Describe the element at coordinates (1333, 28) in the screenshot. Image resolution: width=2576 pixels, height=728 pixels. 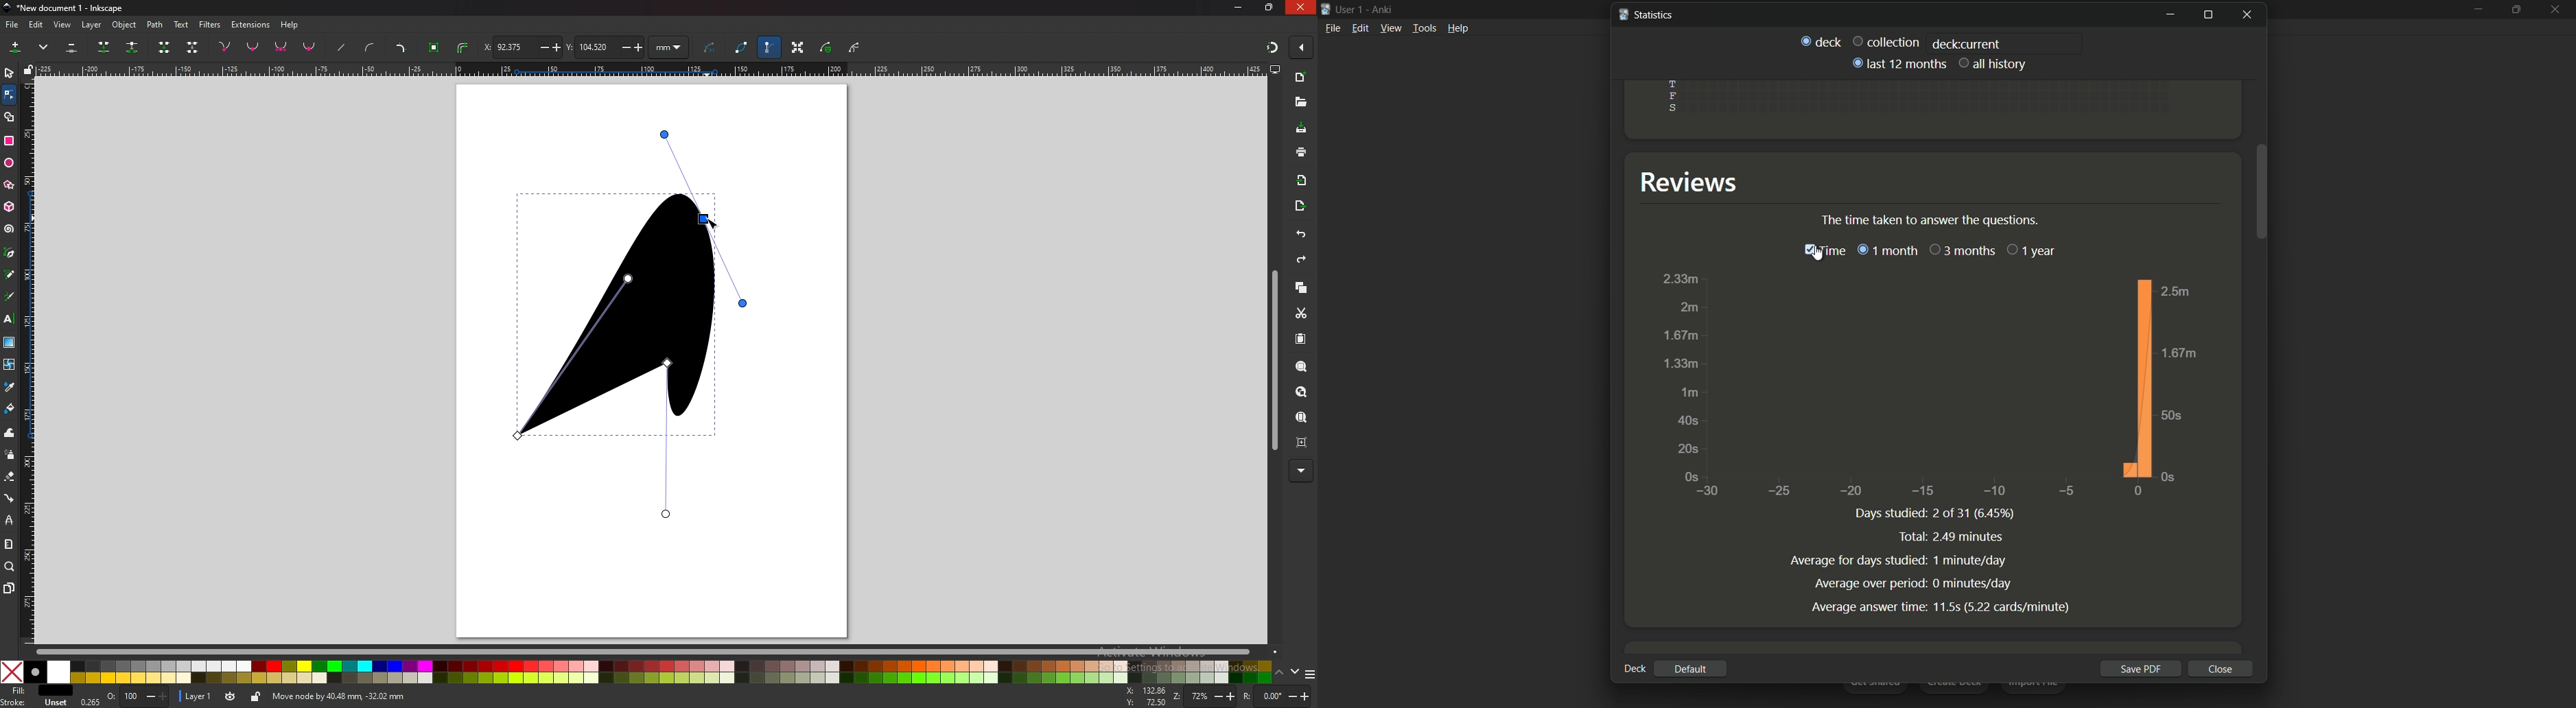
I see `file menu` at that location.